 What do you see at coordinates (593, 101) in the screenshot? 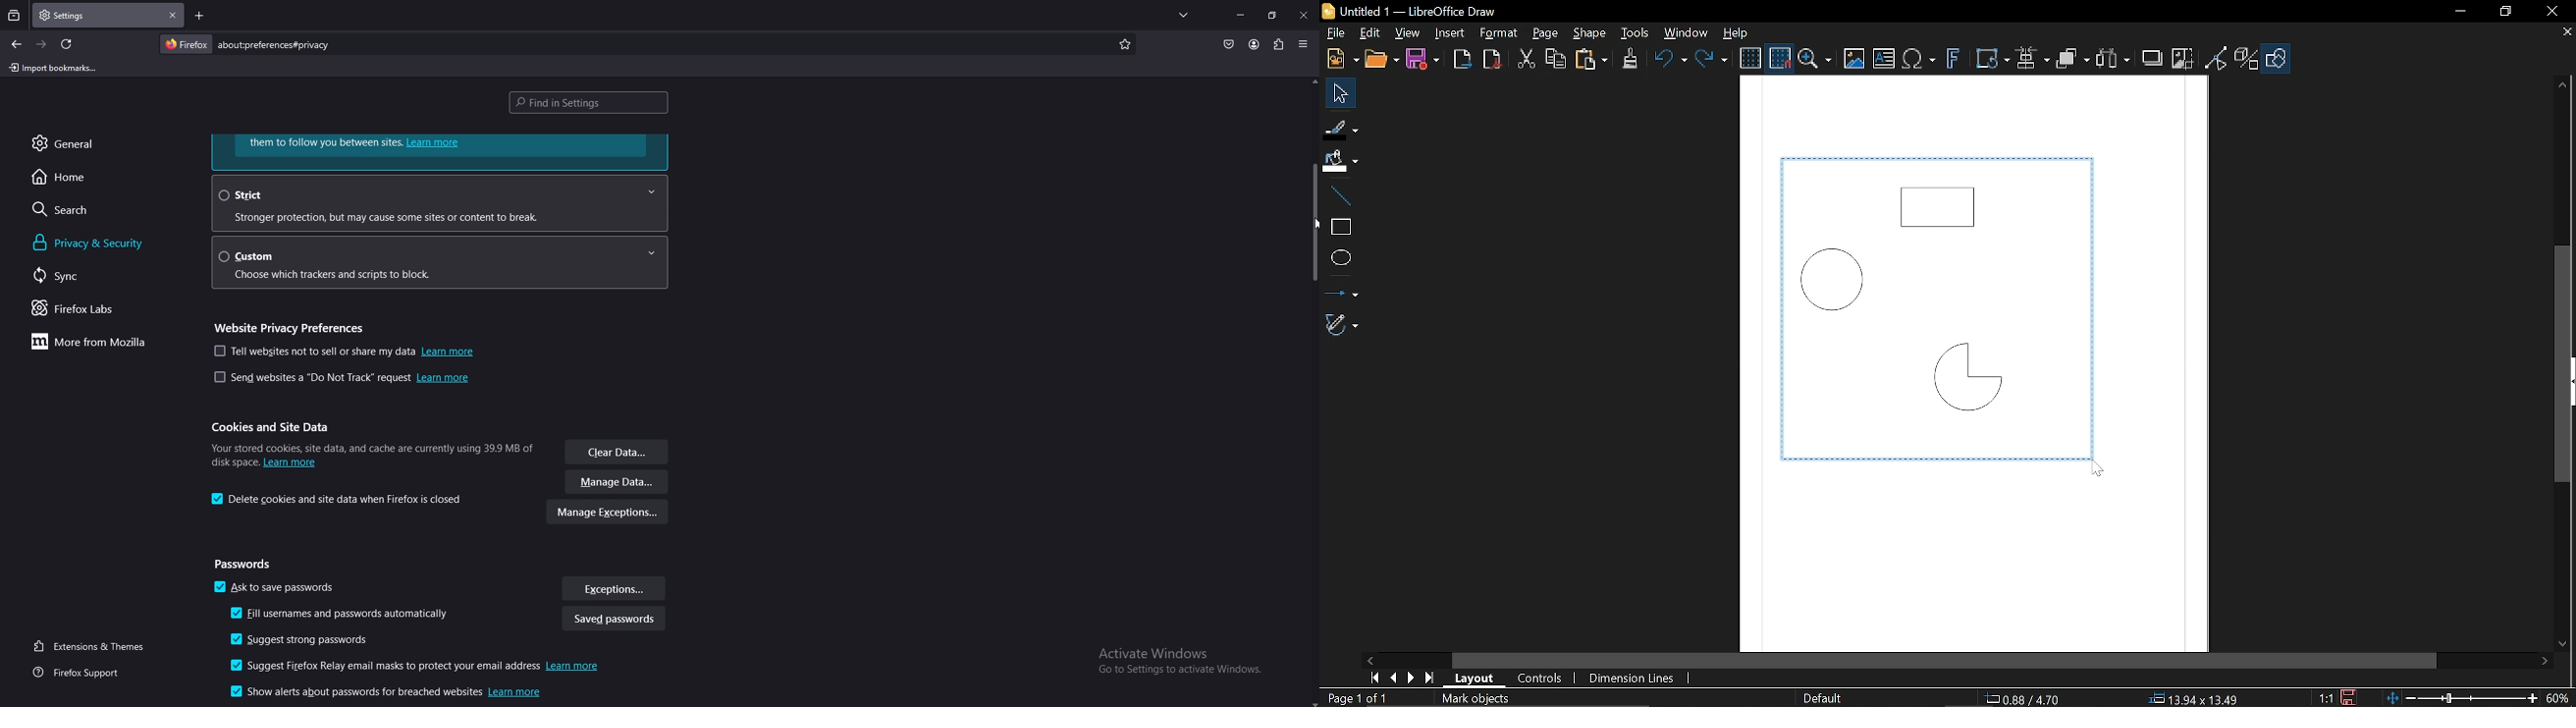
I see `find in settings` at bounding box center [593, 101].